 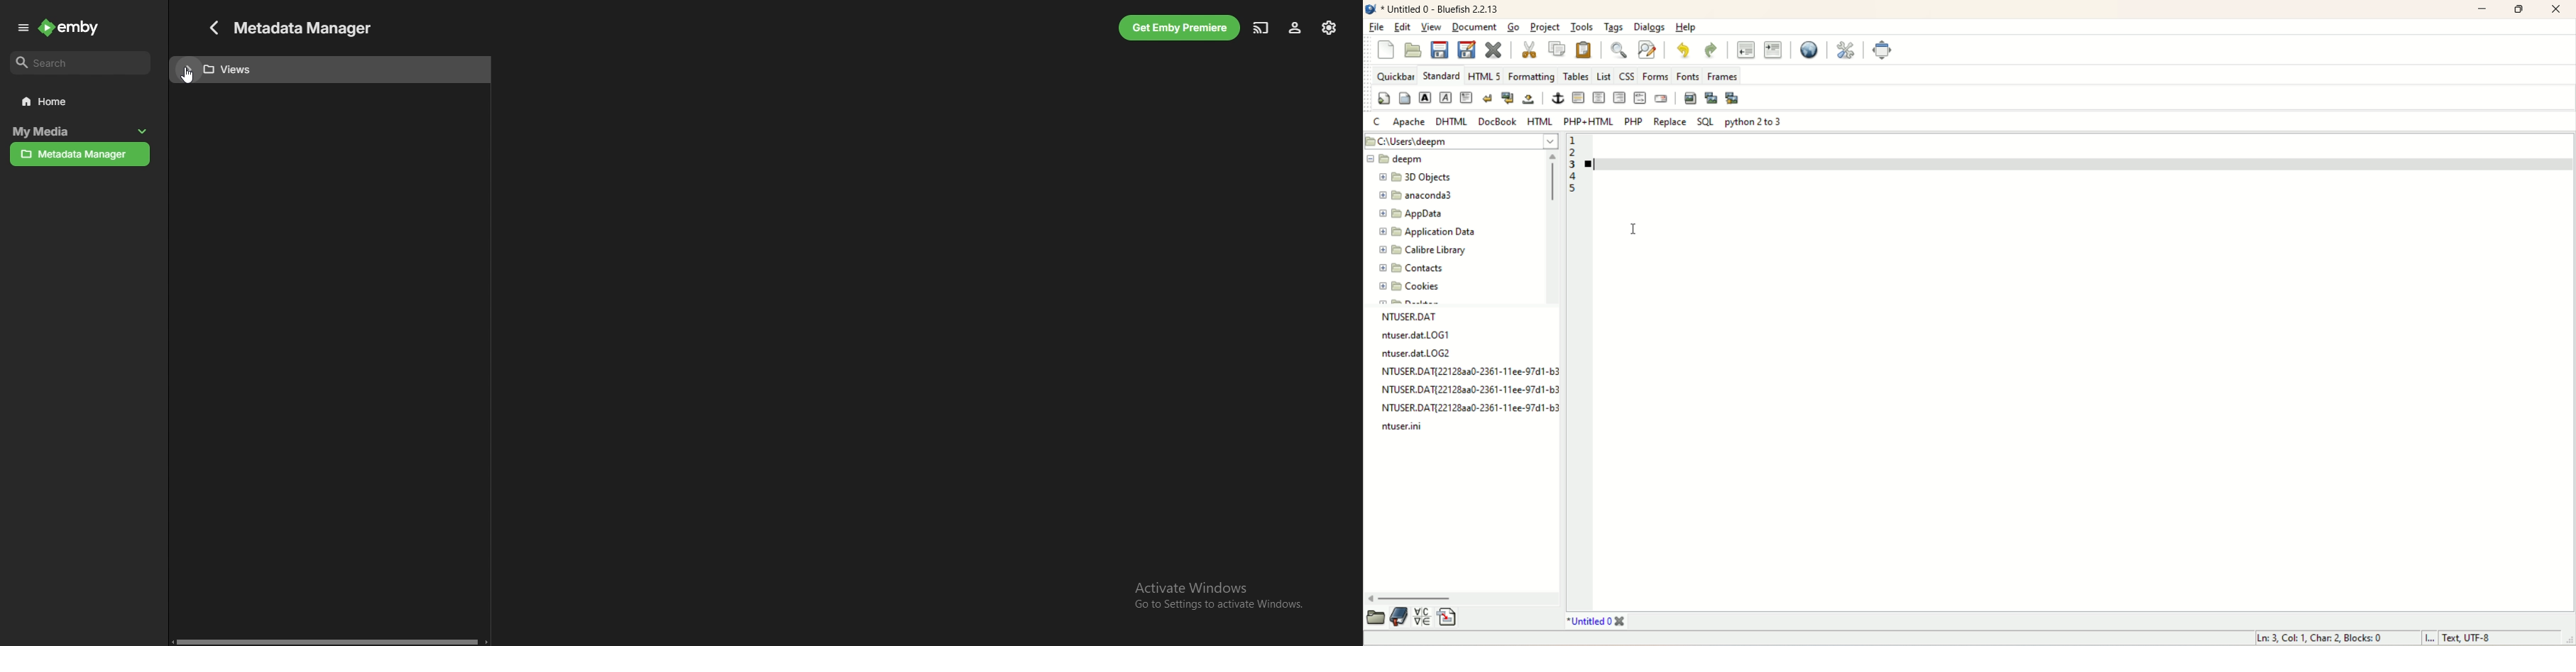 What do you see at coordinates (1743, 51) in the screenshot?
I see `unindent` at bounding box center [1743, 51].